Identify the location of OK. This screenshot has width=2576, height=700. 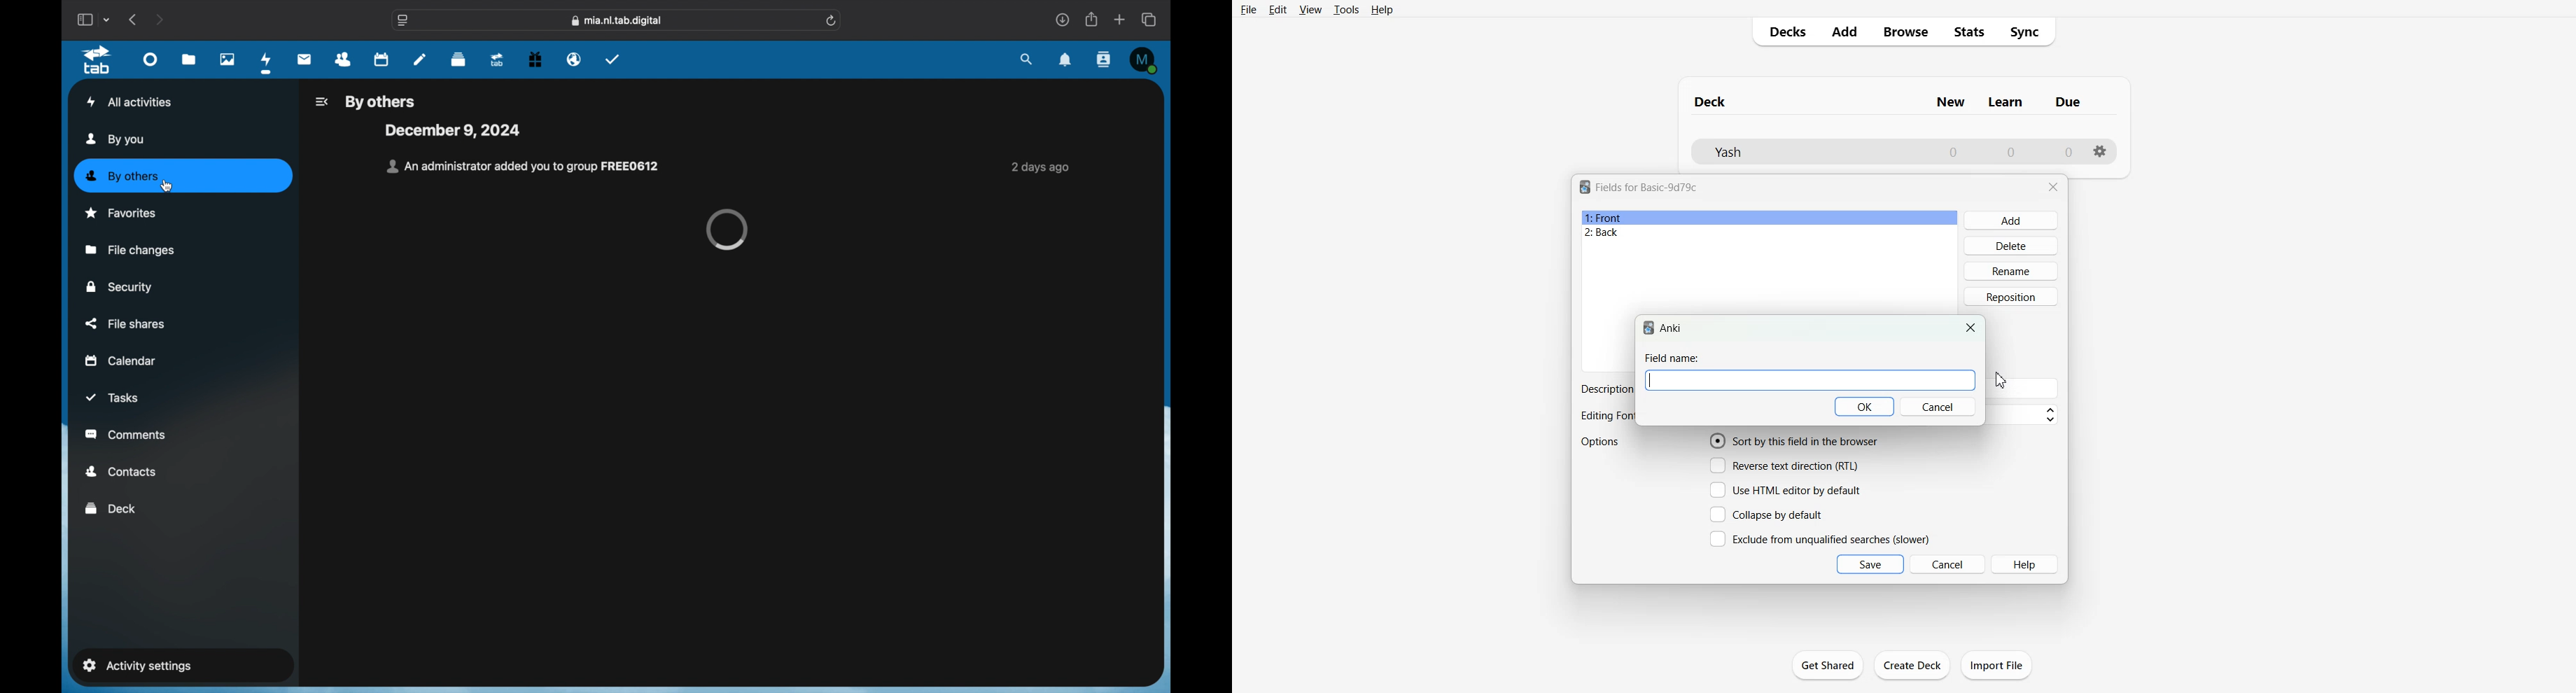
(1865, 407).